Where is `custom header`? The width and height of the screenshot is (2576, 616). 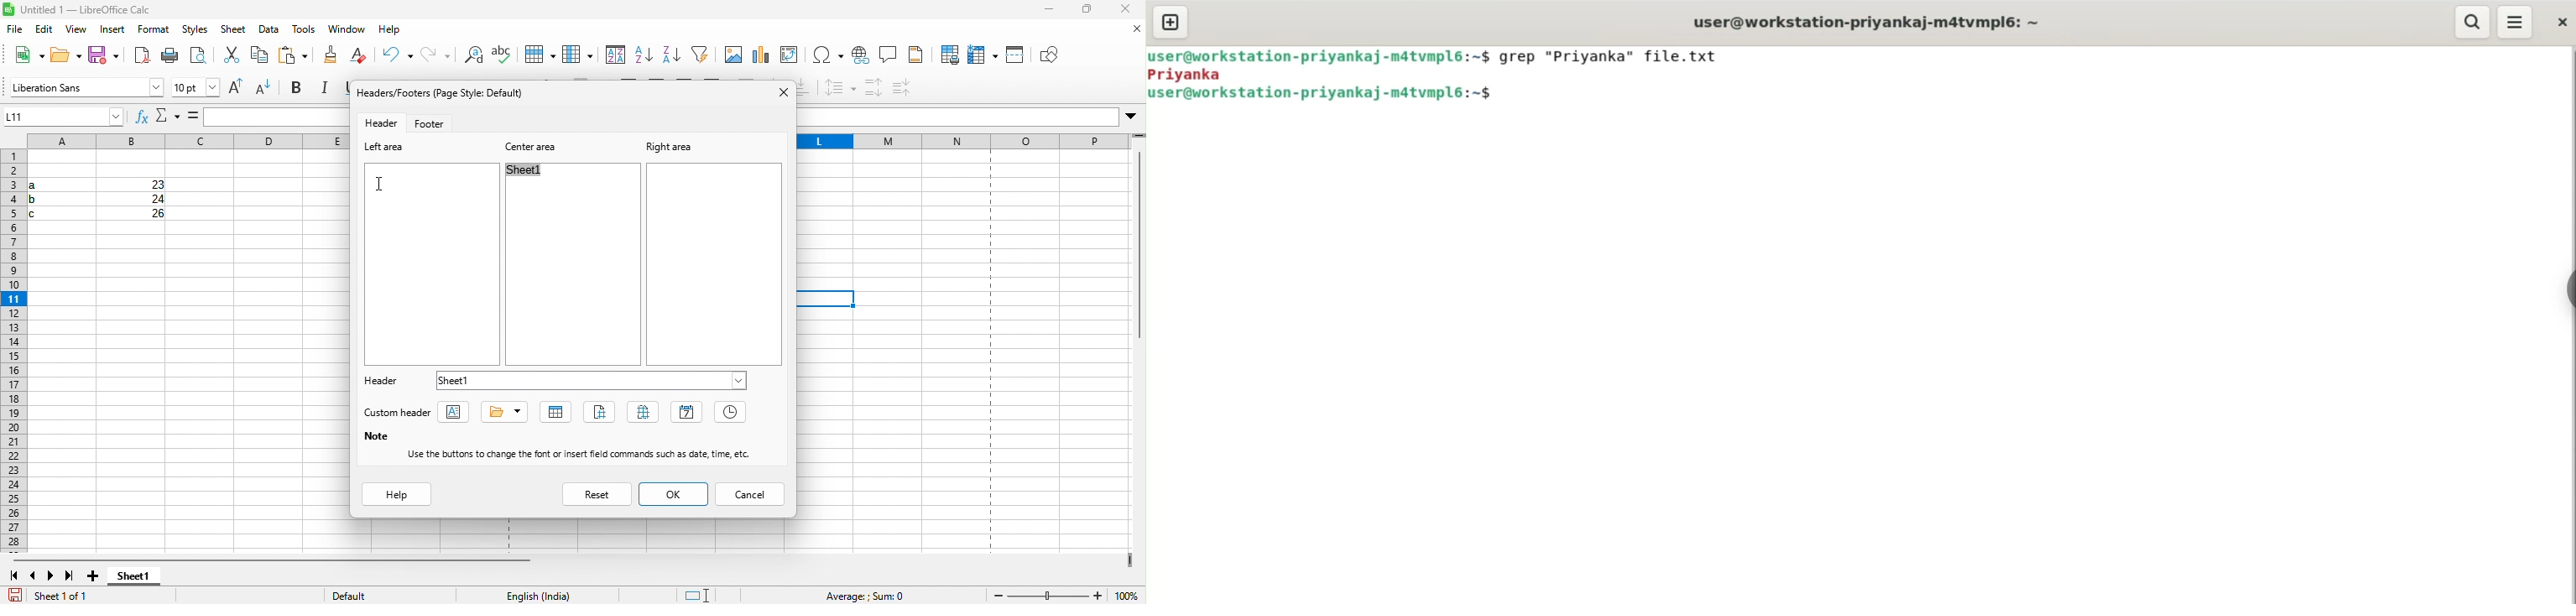 custom header is located at coordinates (402, 411).